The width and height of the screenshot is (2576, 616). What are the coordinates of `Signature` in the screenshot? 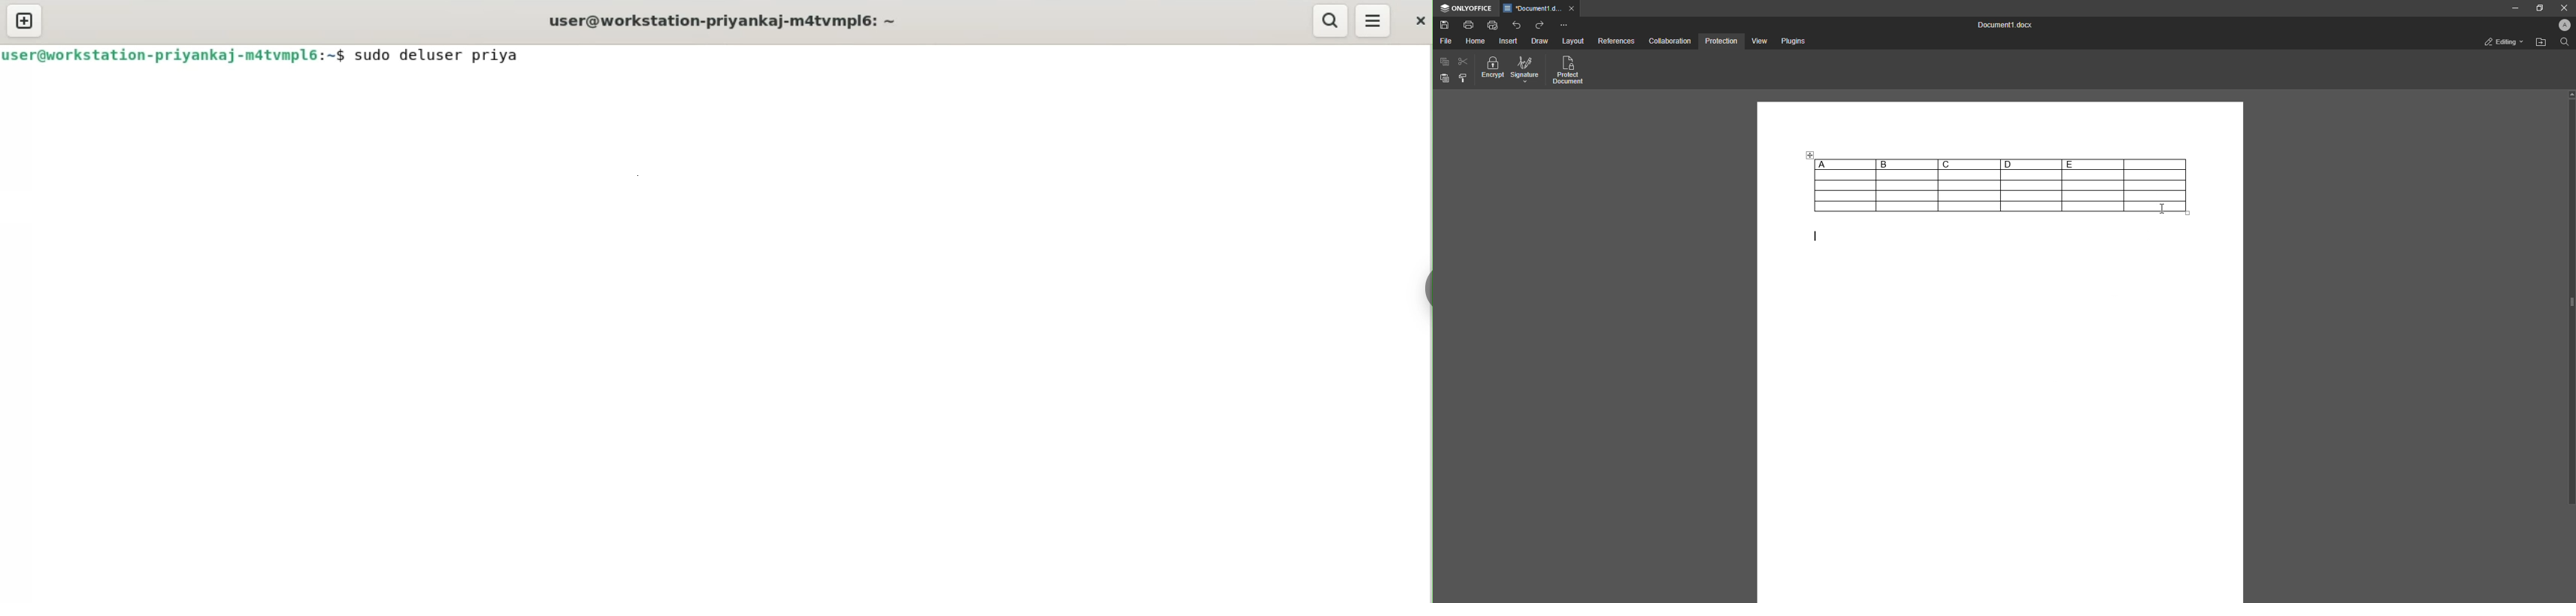 It's located at (1525, 70).